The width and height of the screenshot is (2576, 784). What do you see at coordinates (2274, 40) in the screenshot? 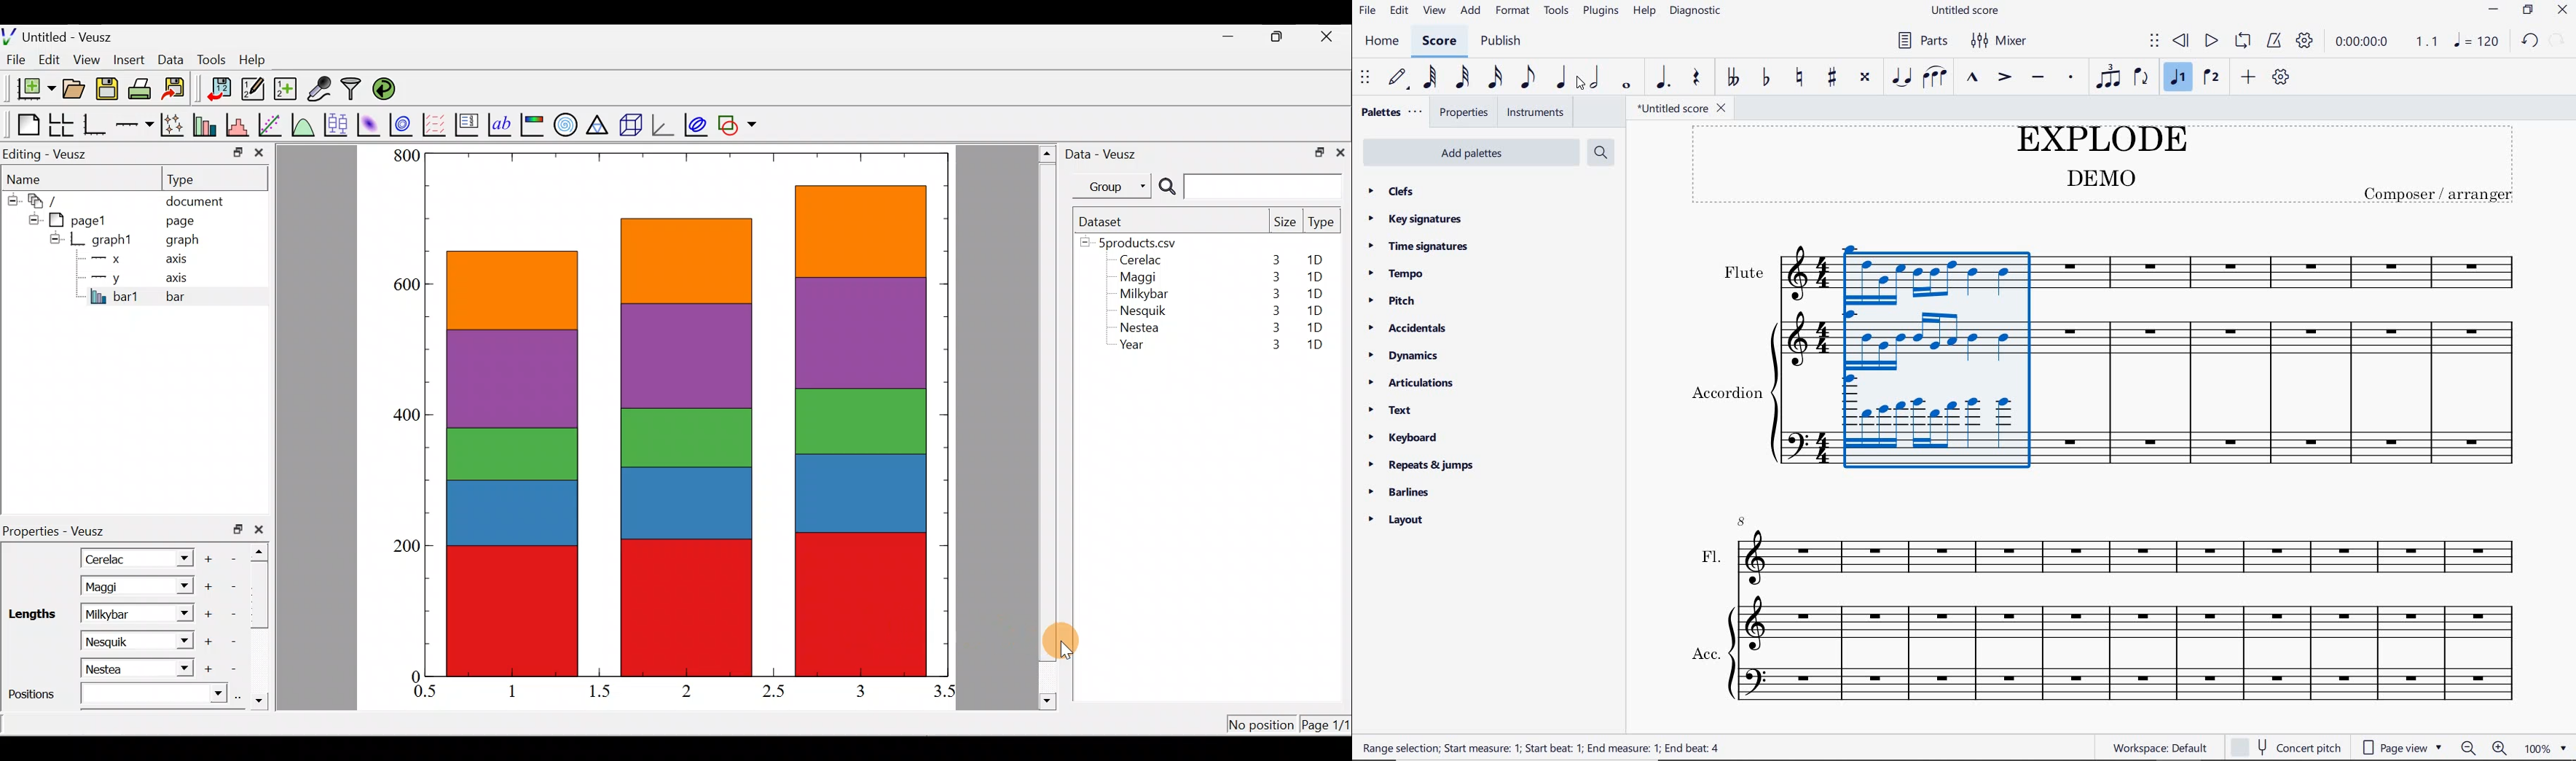
I see `metronome` at bounding box center [2274, 40].